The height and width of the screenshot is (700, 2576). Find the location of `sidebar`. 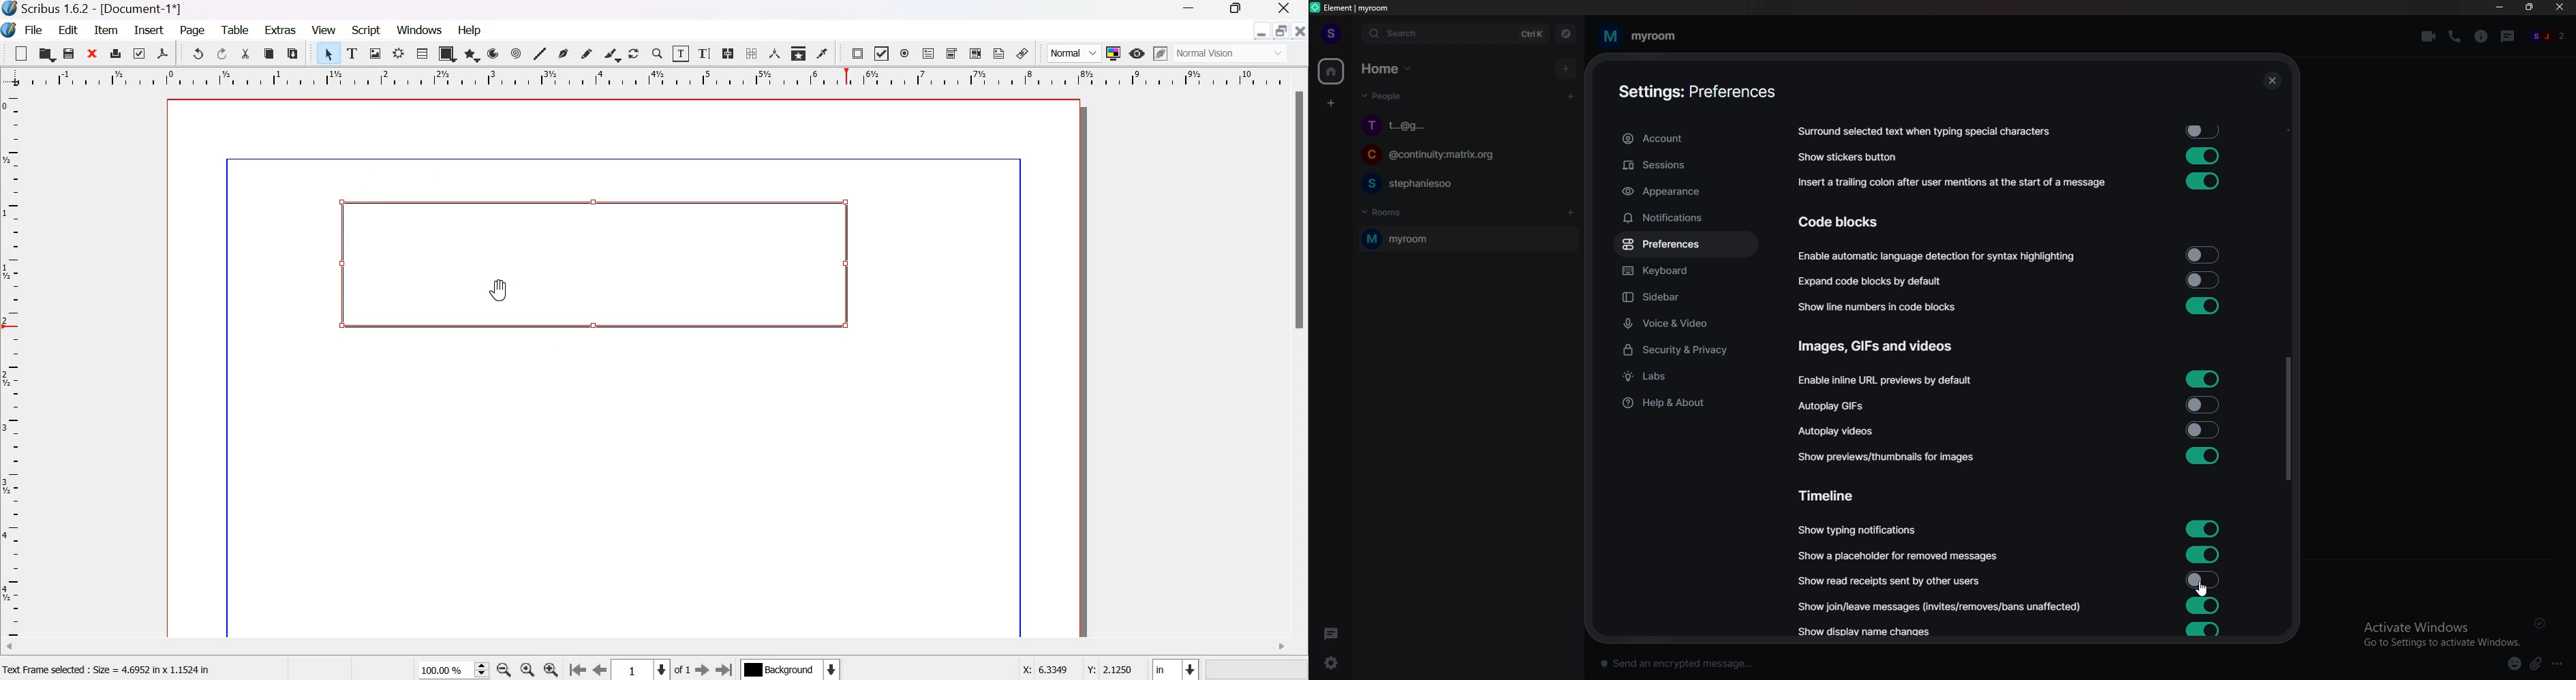

sidebar is located at coordinates (1690, 298).